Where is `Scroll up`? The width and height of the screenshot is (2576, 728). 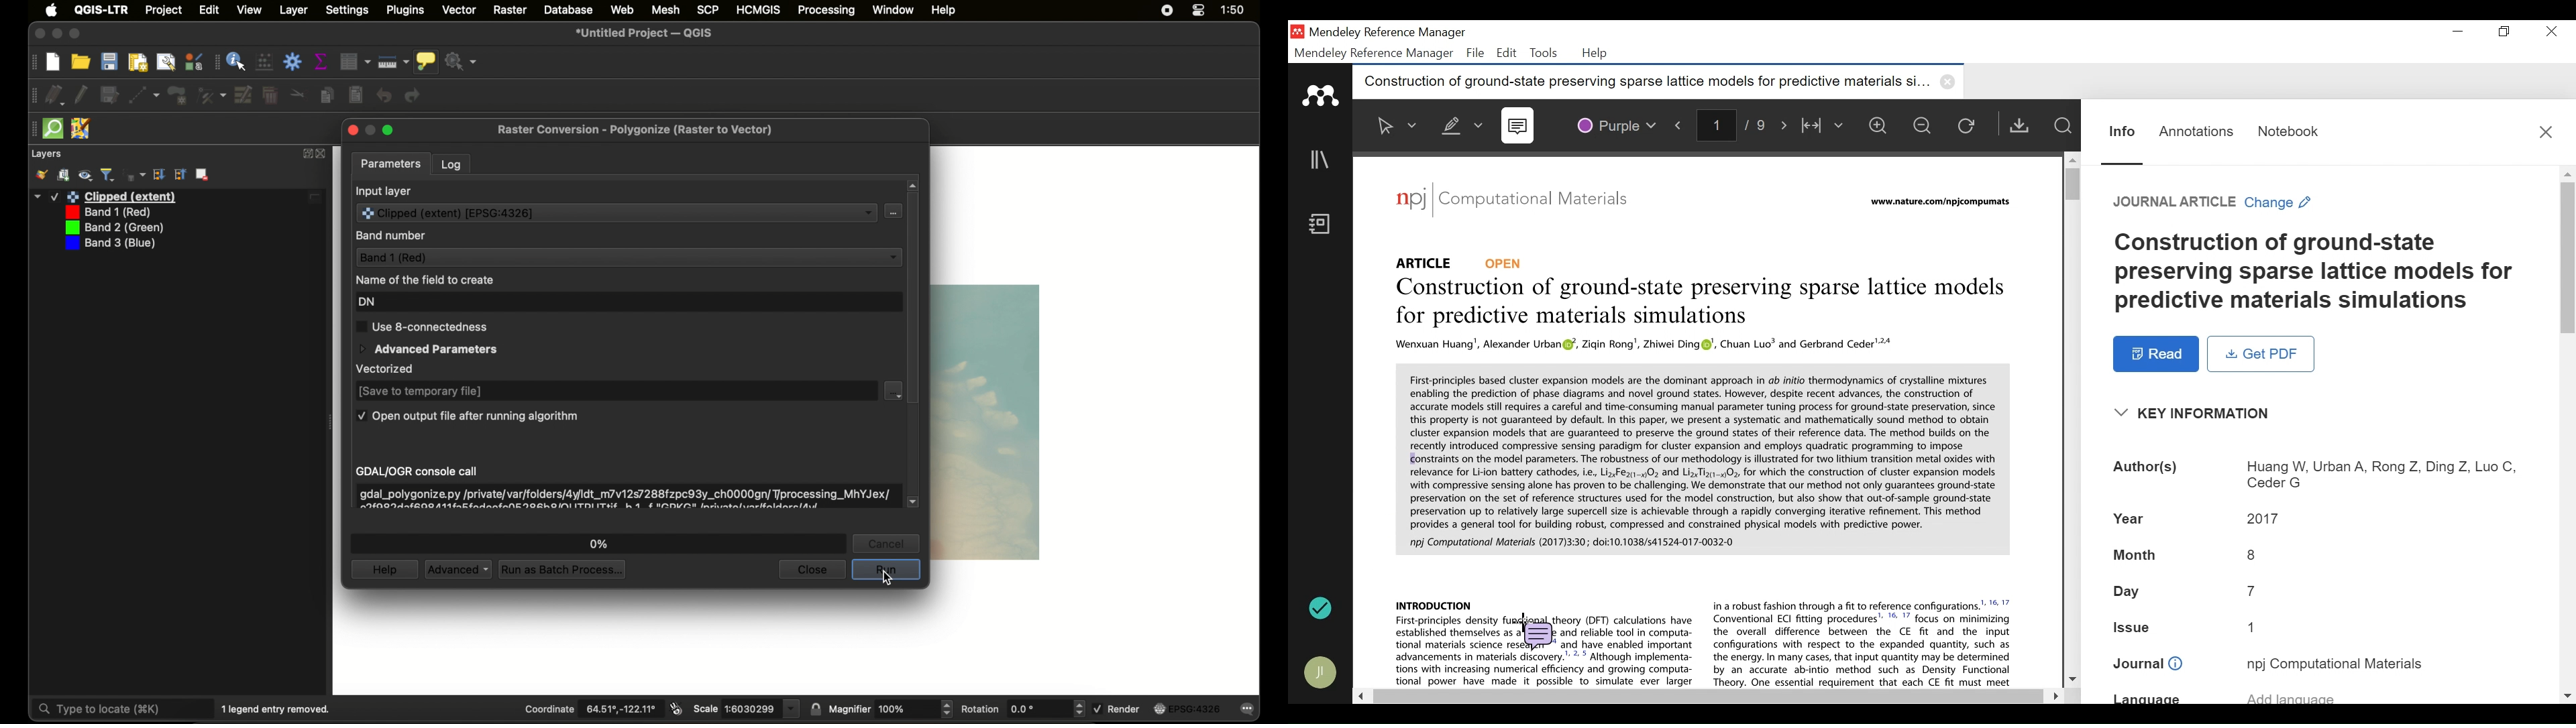 Scroll up is located at coordinates (2072, 158).